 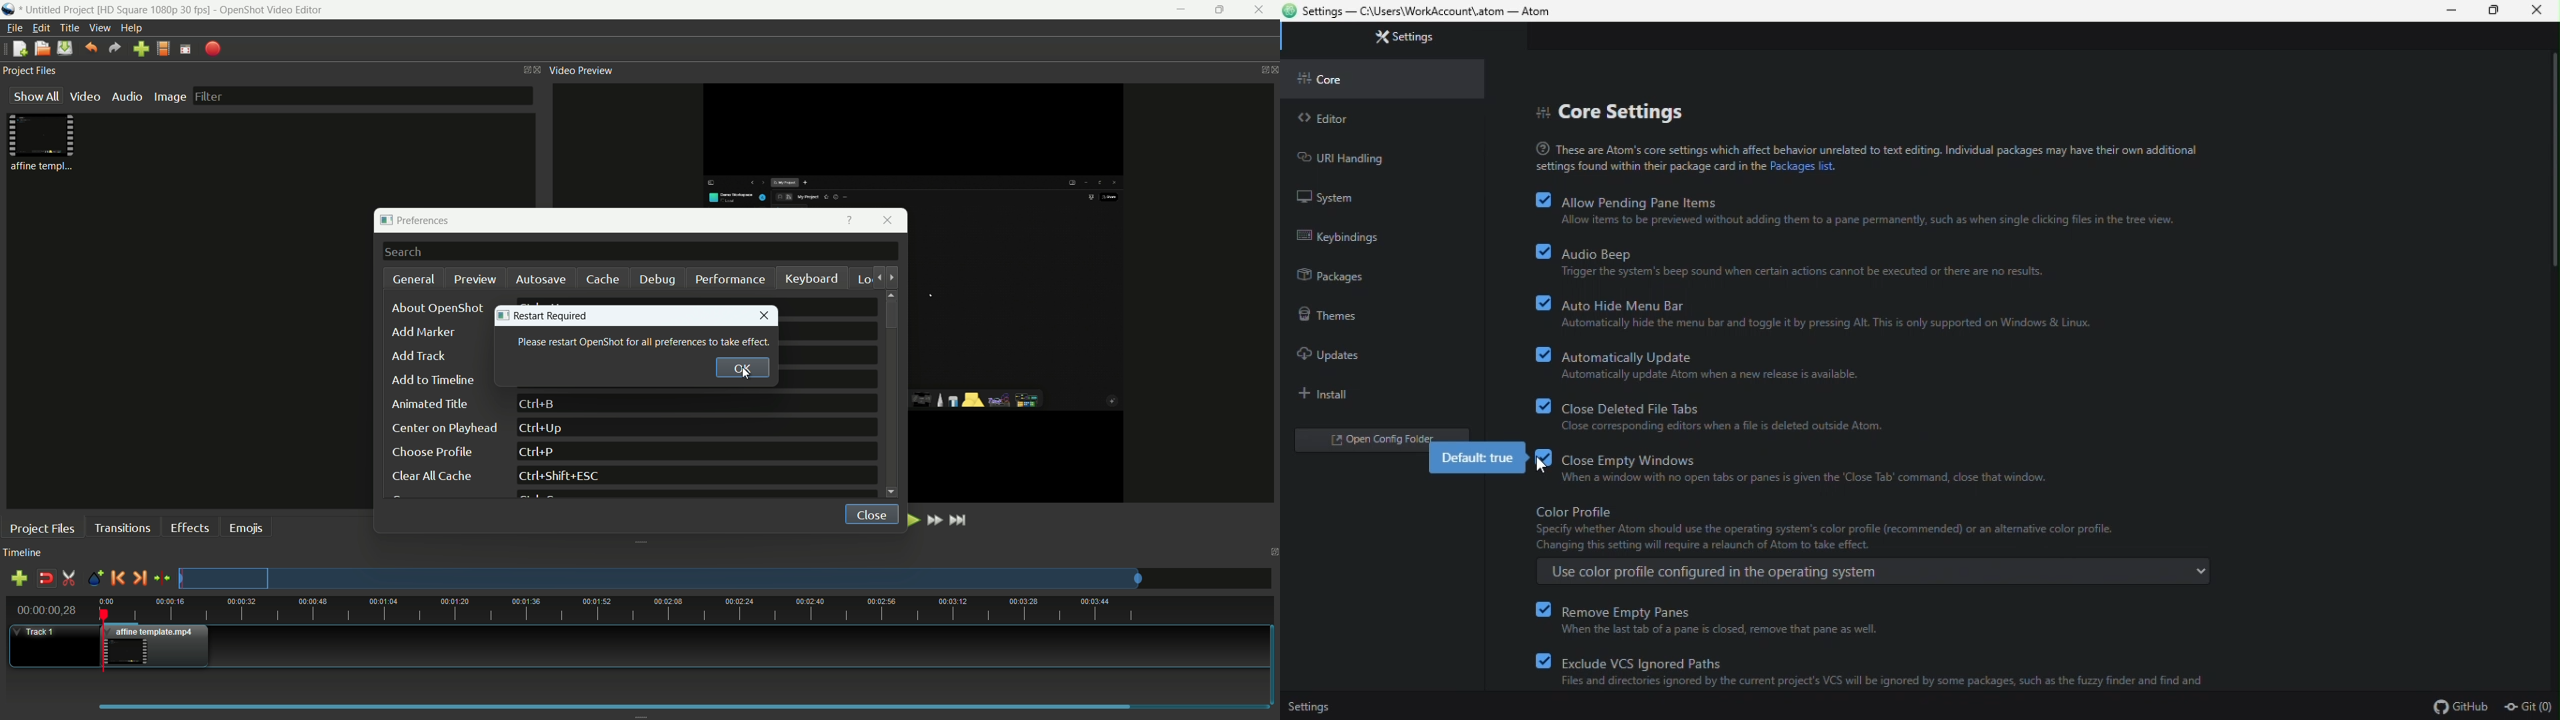 What do you see at coordinates (582, 71) in the screenshot?
I see `video preview` at bounding box center [582, 71].